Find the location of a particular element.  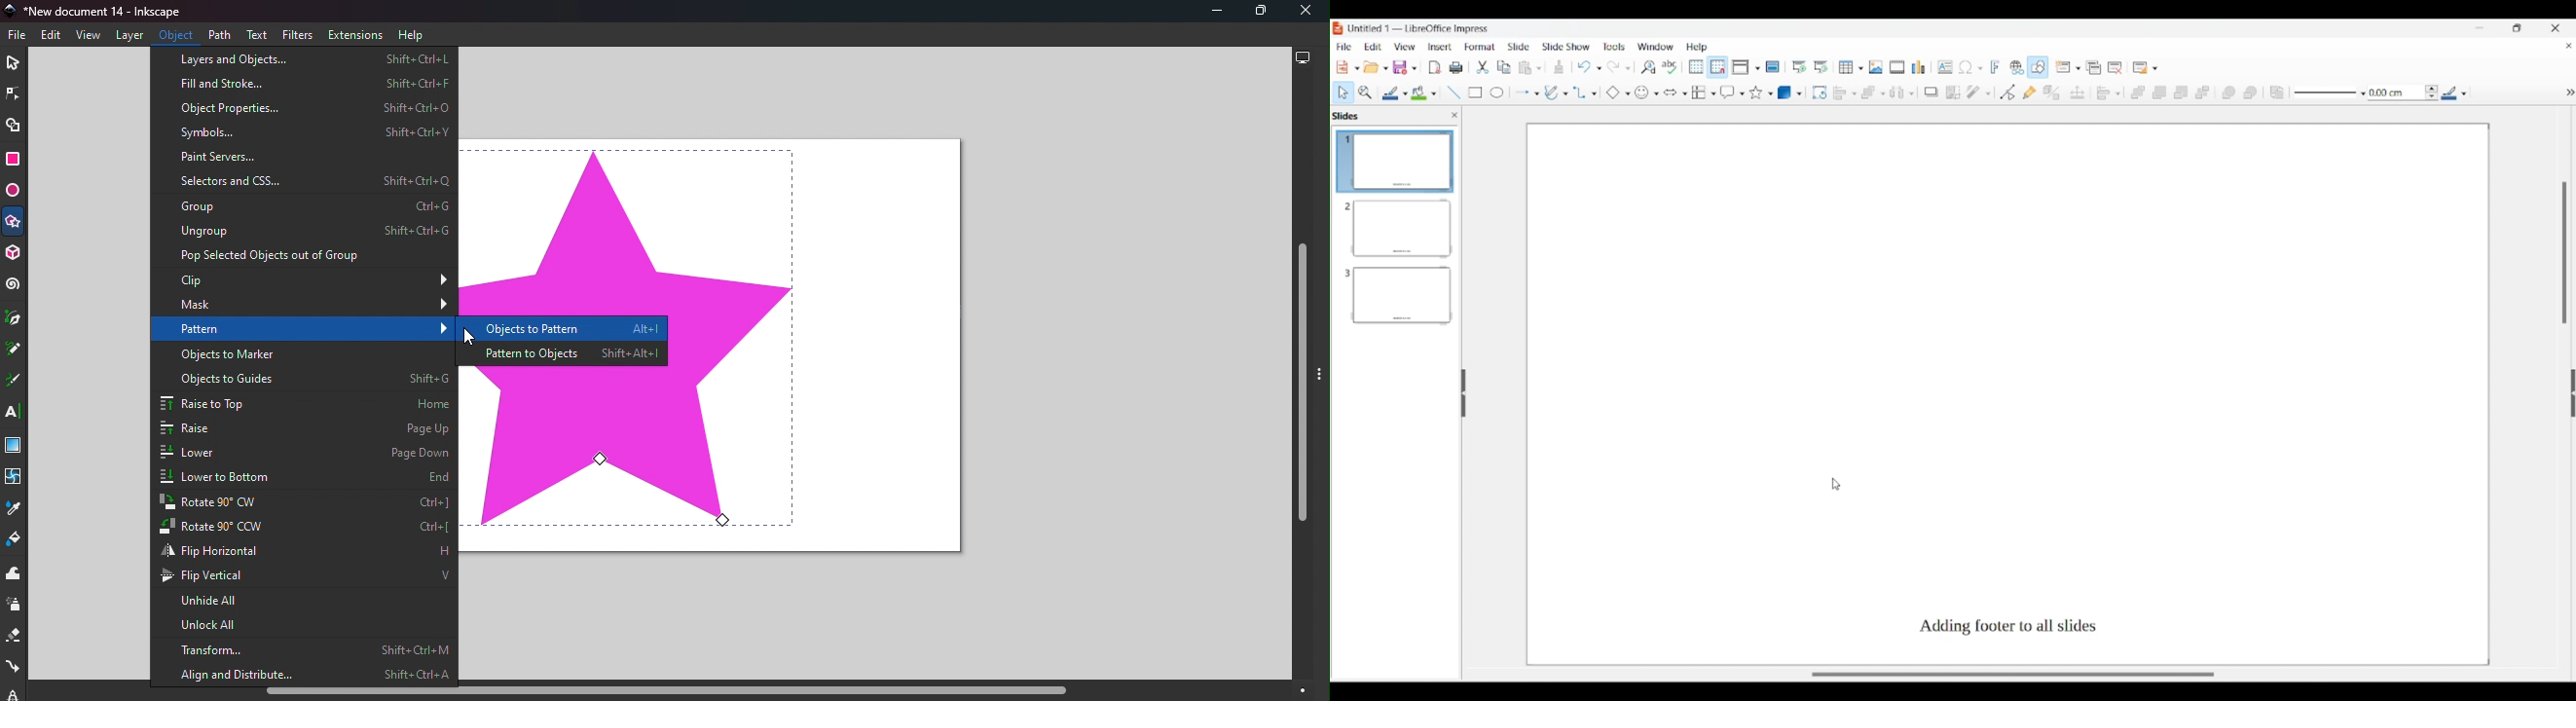

Symbols is located at coordinates (311, 131).